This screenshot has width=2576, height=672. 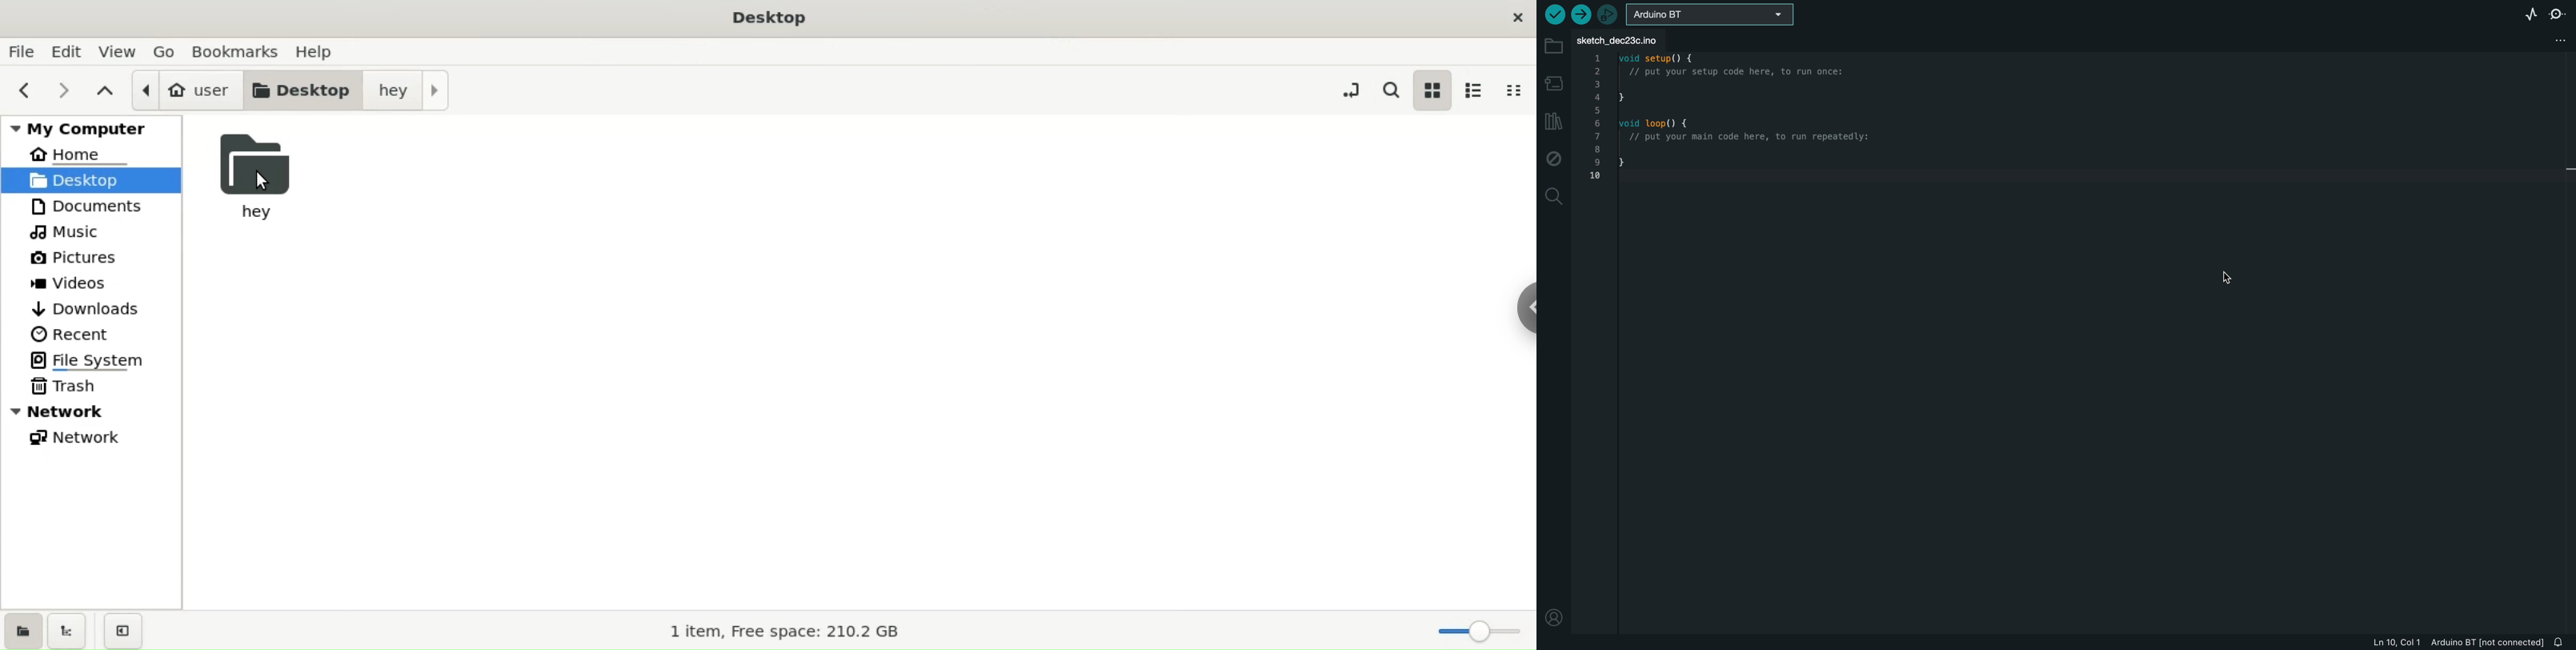 What do you see at coordinates (2526, 12) in the screenshot?
I see `serial plotter` at bounding box center [2526, 12].